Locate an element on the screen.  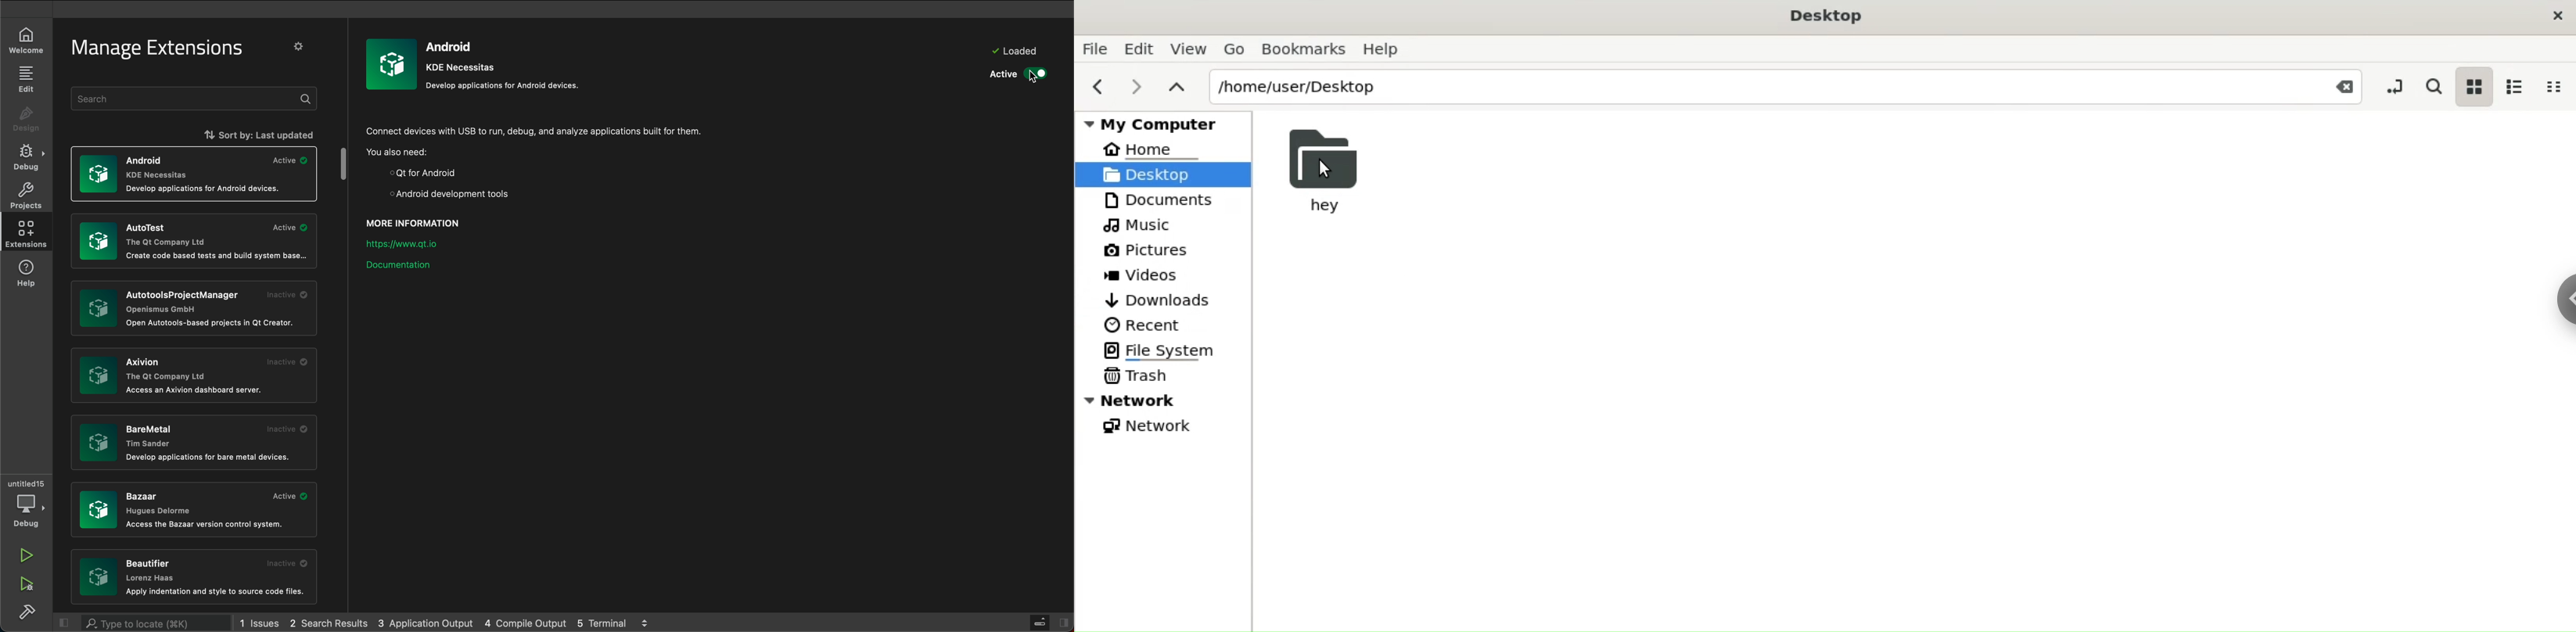
search is located at coordinates (196, 98).